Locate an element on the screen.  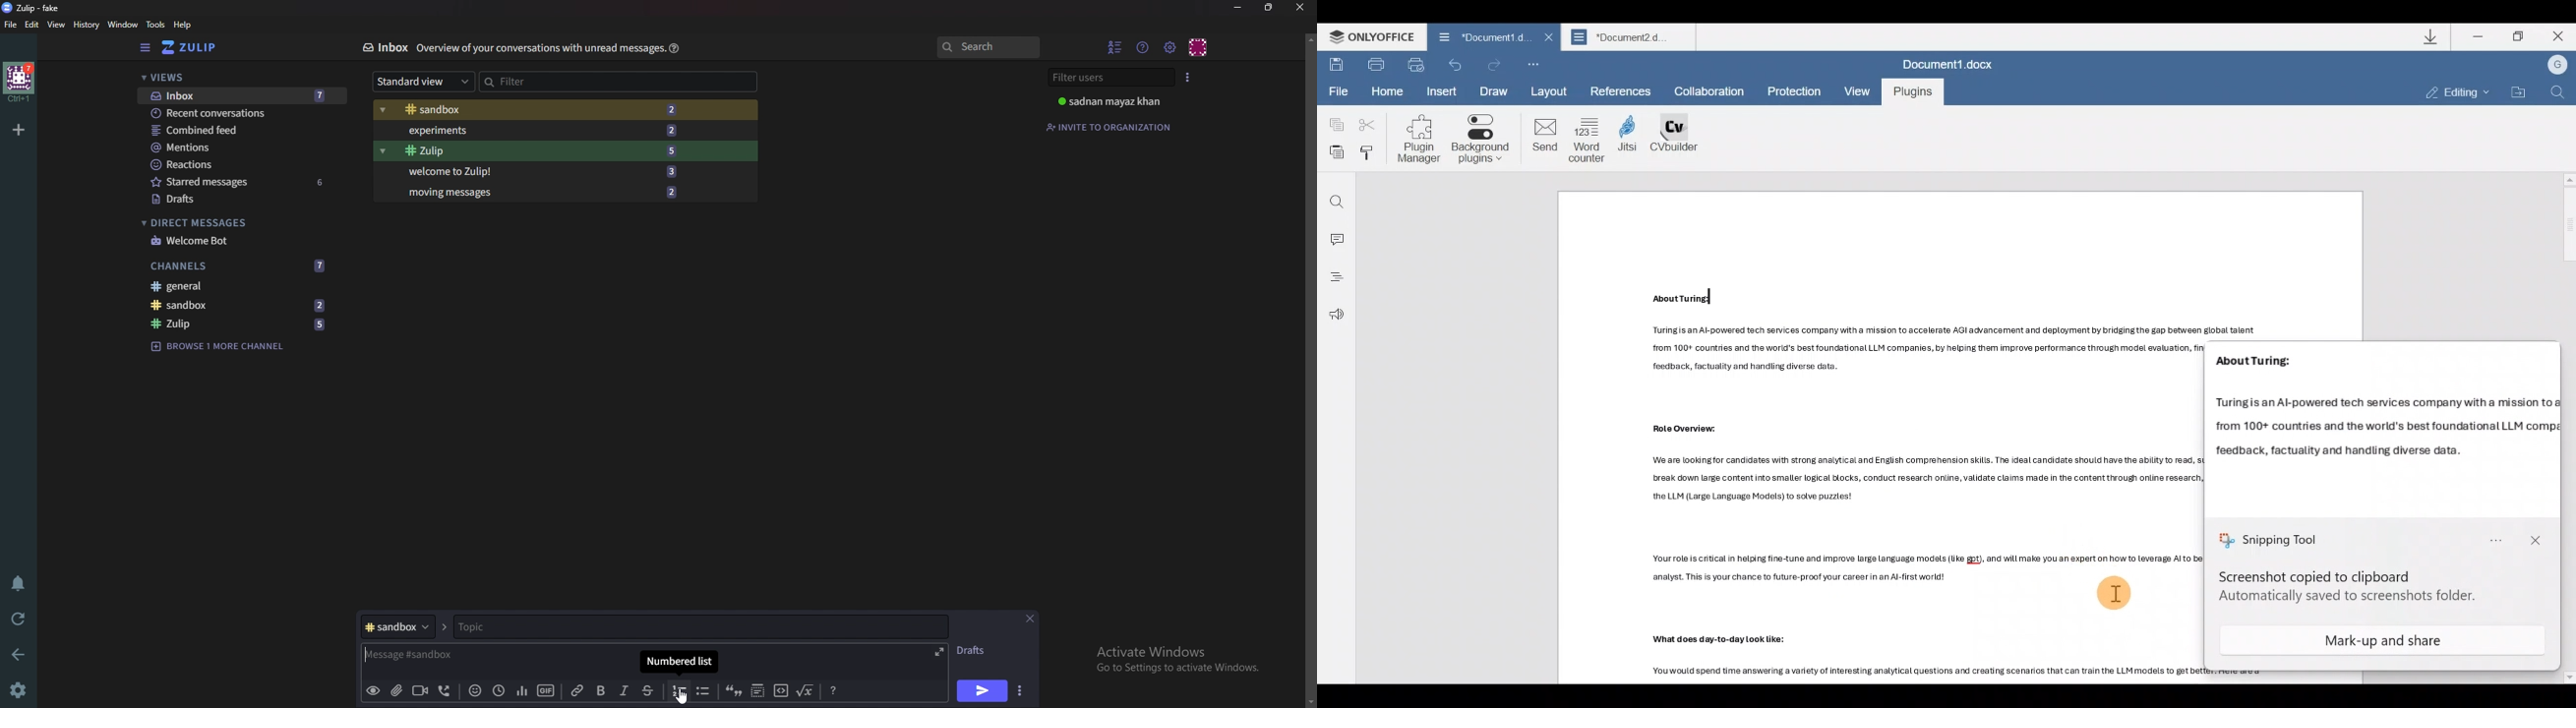
Add a file is located at coordinates (395, 692).